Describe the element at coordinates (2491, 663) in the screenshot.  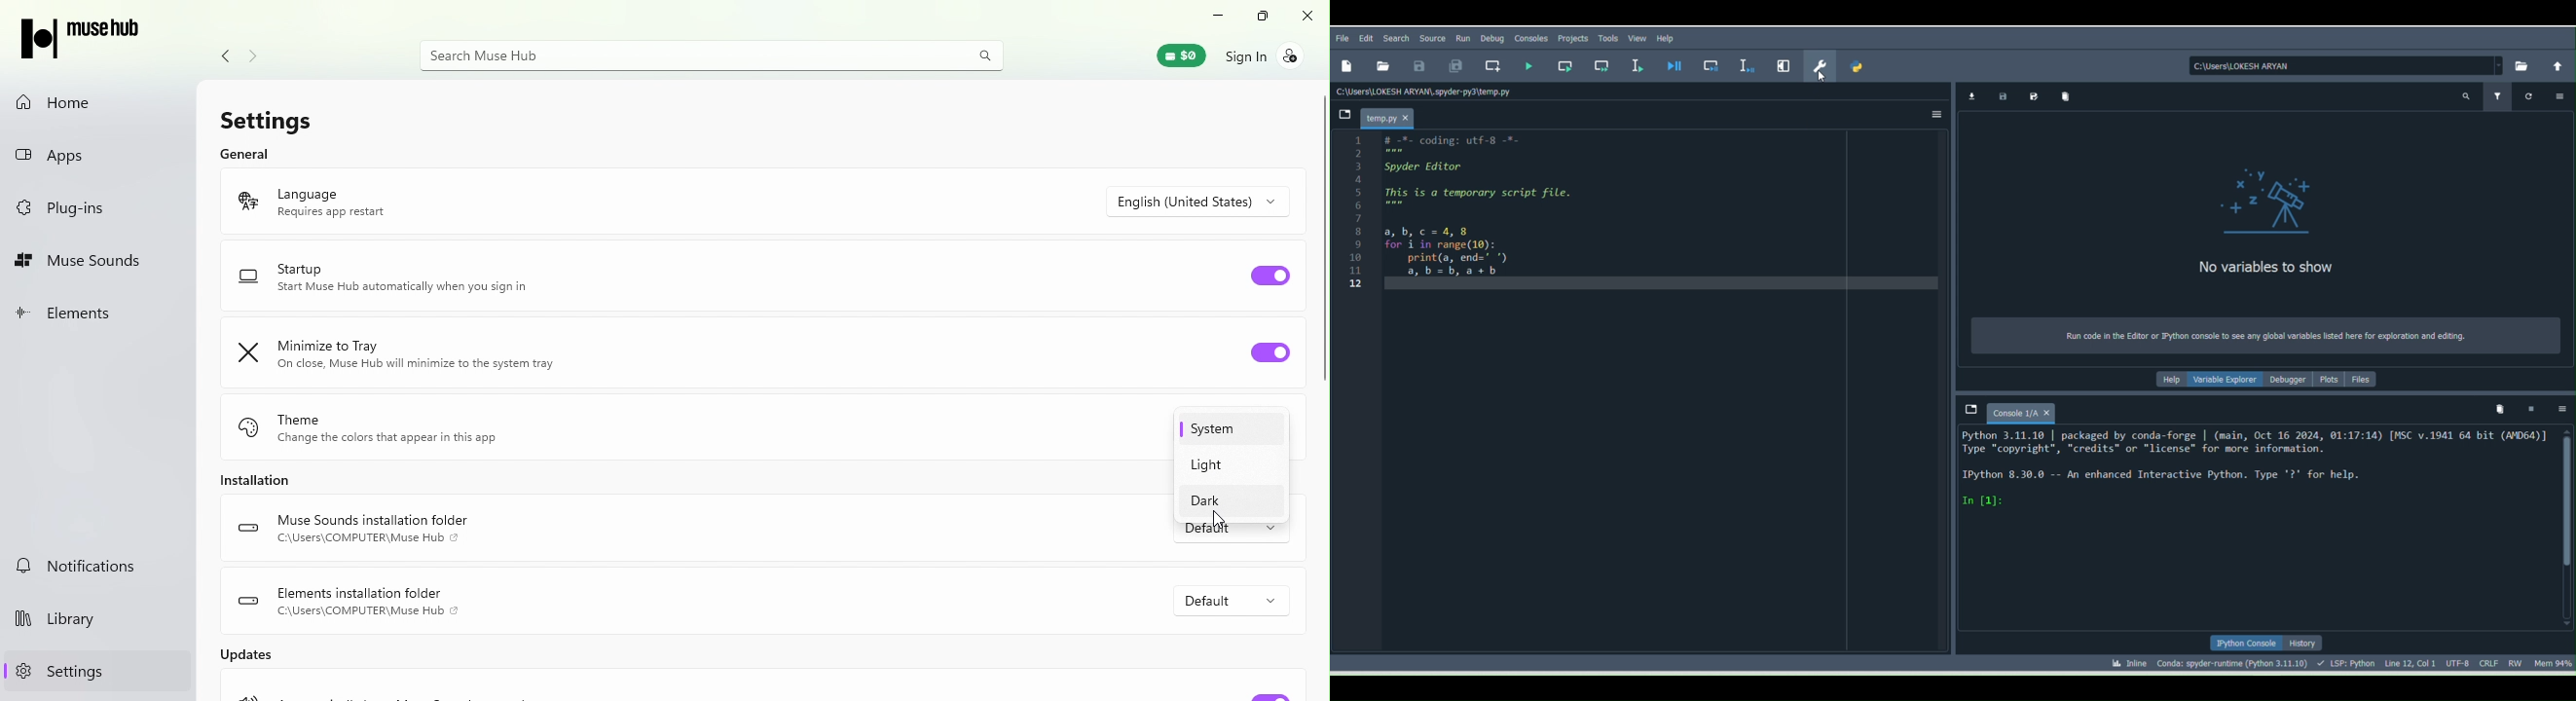
I see `File EOL status` at that location.